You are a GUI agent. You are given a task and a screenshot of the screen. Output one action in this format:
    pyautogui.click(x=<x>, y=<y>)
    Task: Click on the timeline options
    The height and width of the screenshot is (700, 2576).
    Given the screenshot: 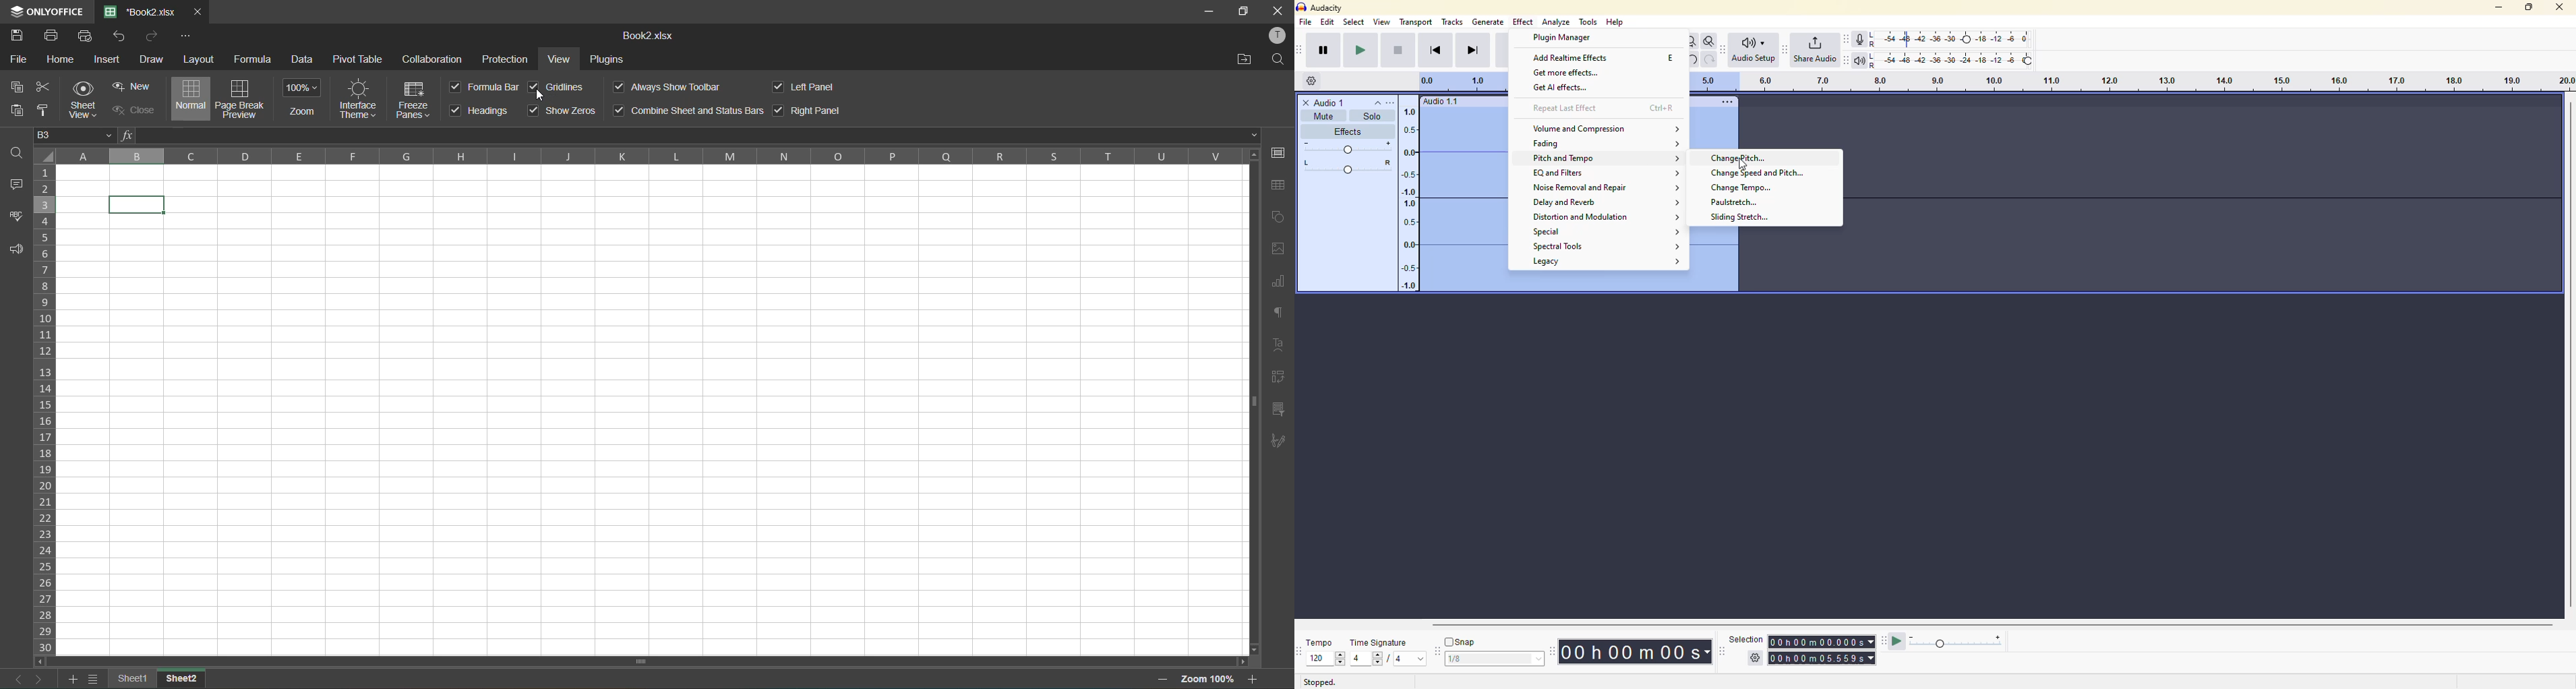 What is the action you would take?
    pyautogui.click(x=1312, y=80)
    